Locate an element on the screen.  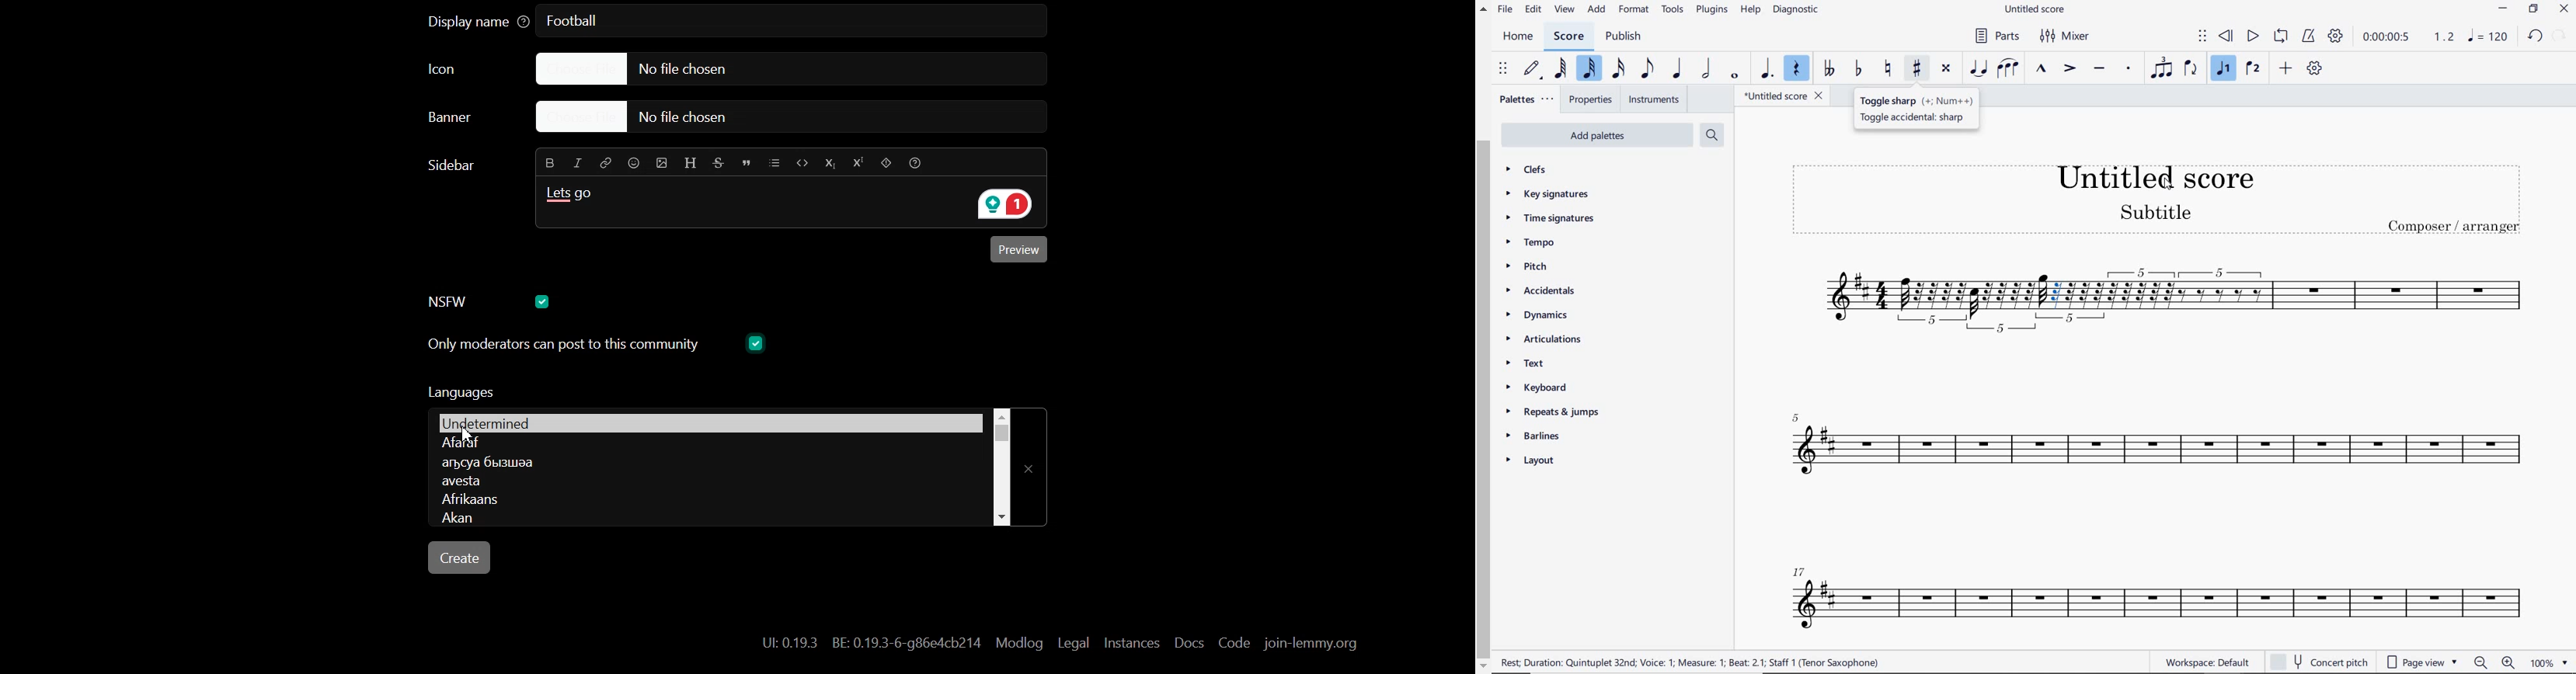
Modlog is located at coordinates (1019, 642).